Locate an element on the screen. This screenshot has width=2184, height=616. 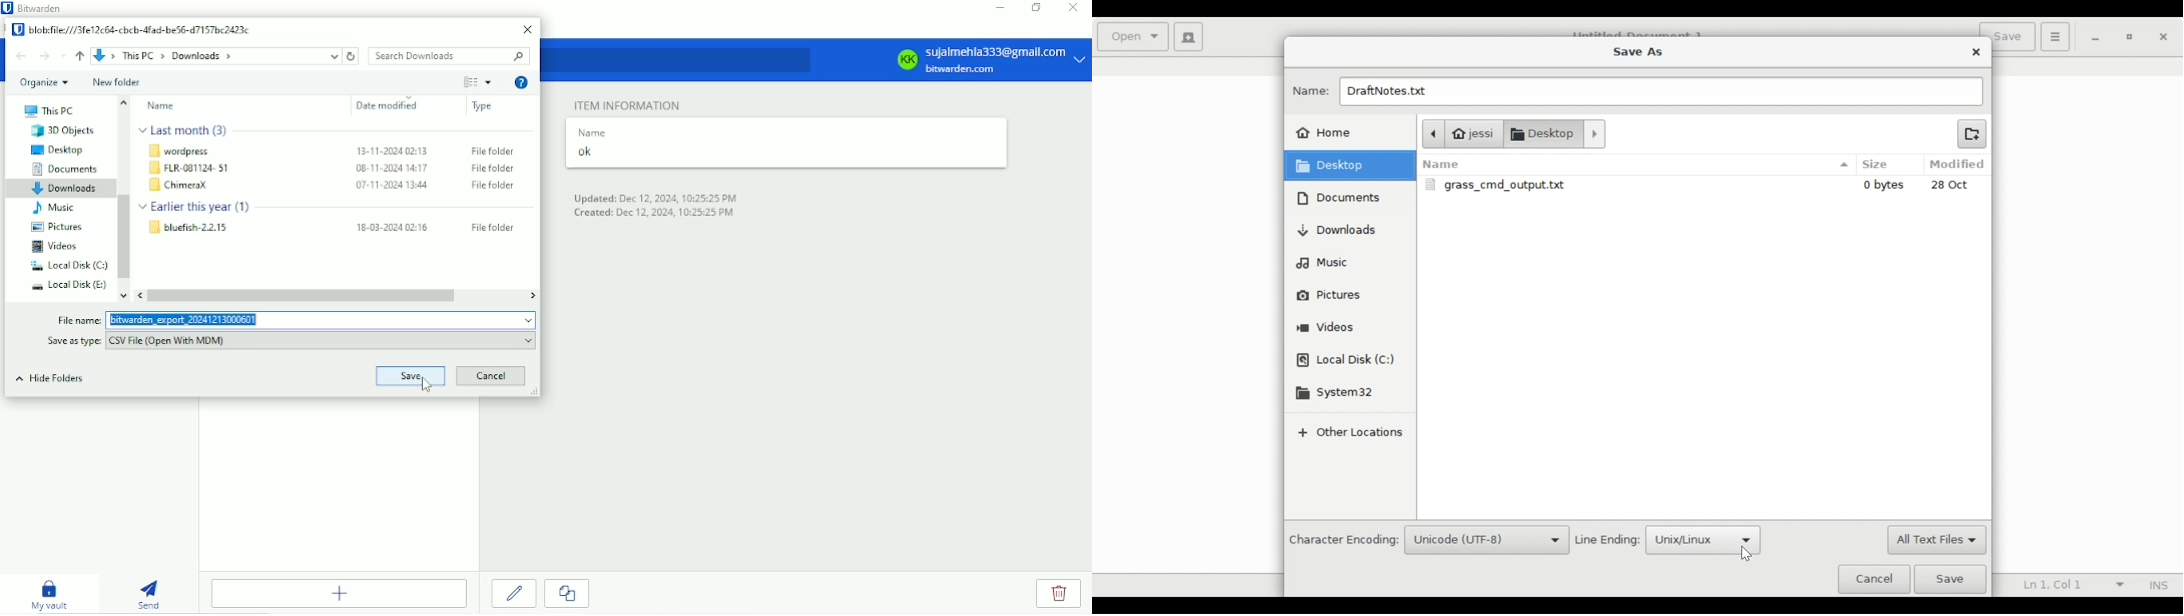
Type is located at coordinates (483, 107).